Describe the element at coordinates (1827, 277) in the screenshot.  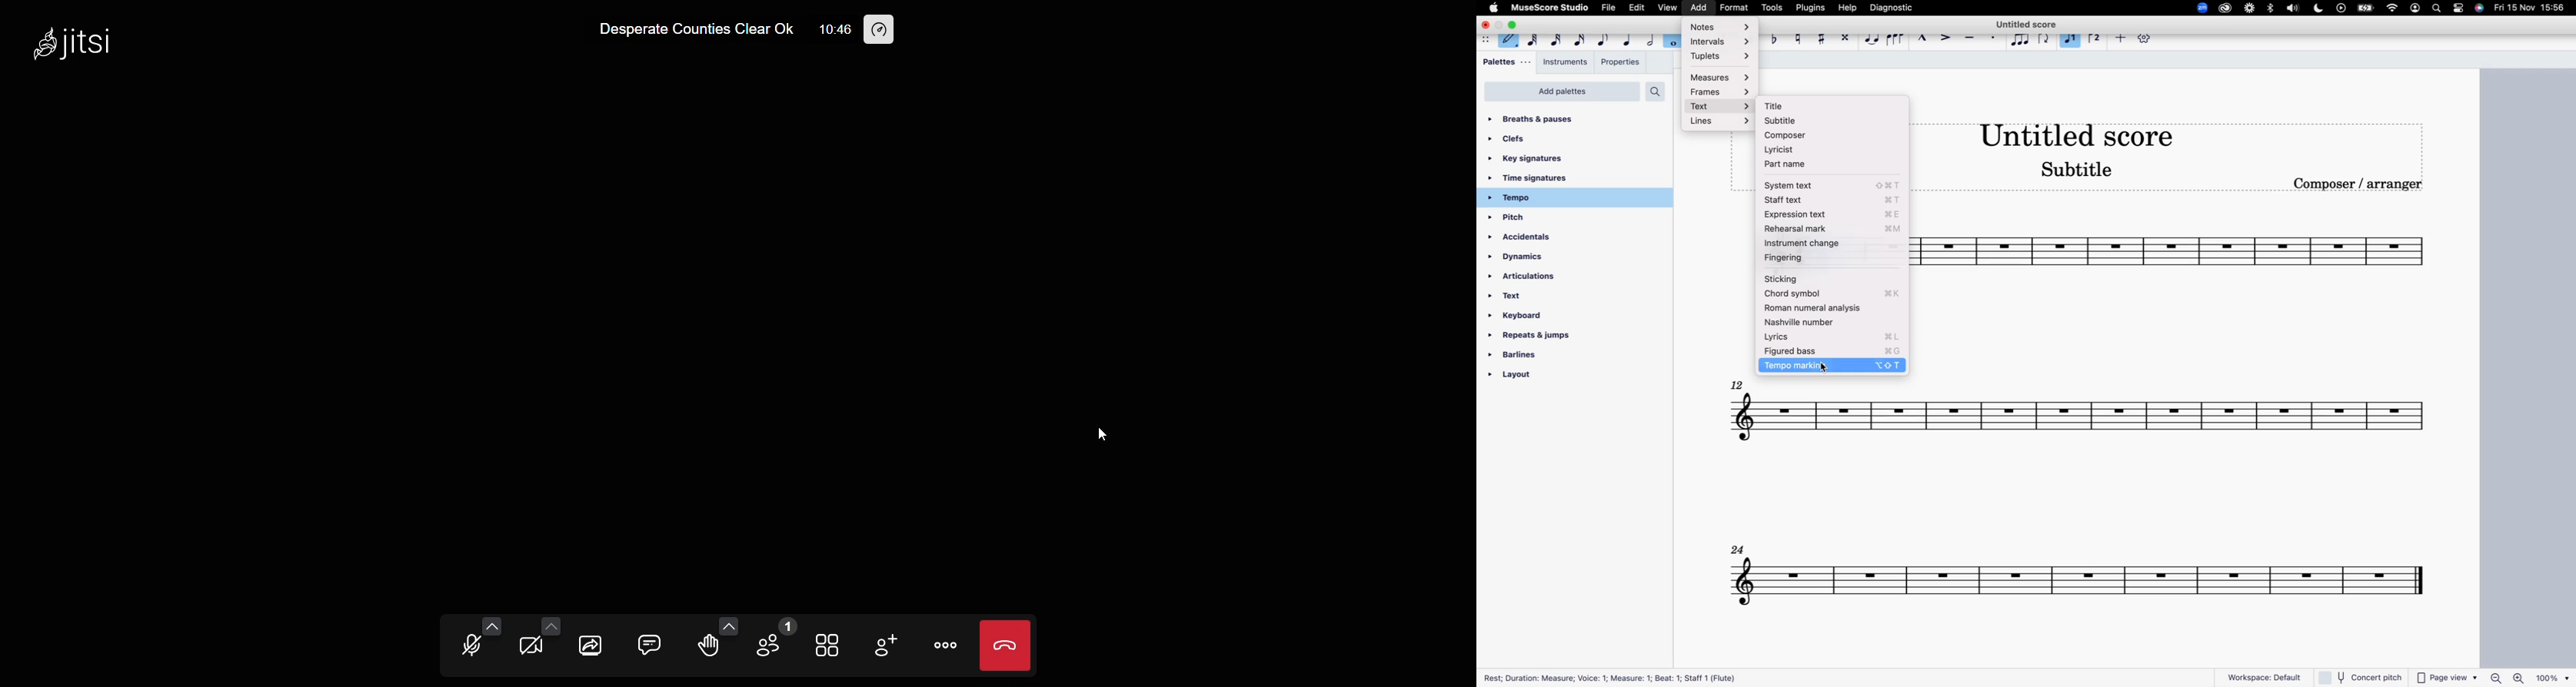
I see `sticking` at that location.